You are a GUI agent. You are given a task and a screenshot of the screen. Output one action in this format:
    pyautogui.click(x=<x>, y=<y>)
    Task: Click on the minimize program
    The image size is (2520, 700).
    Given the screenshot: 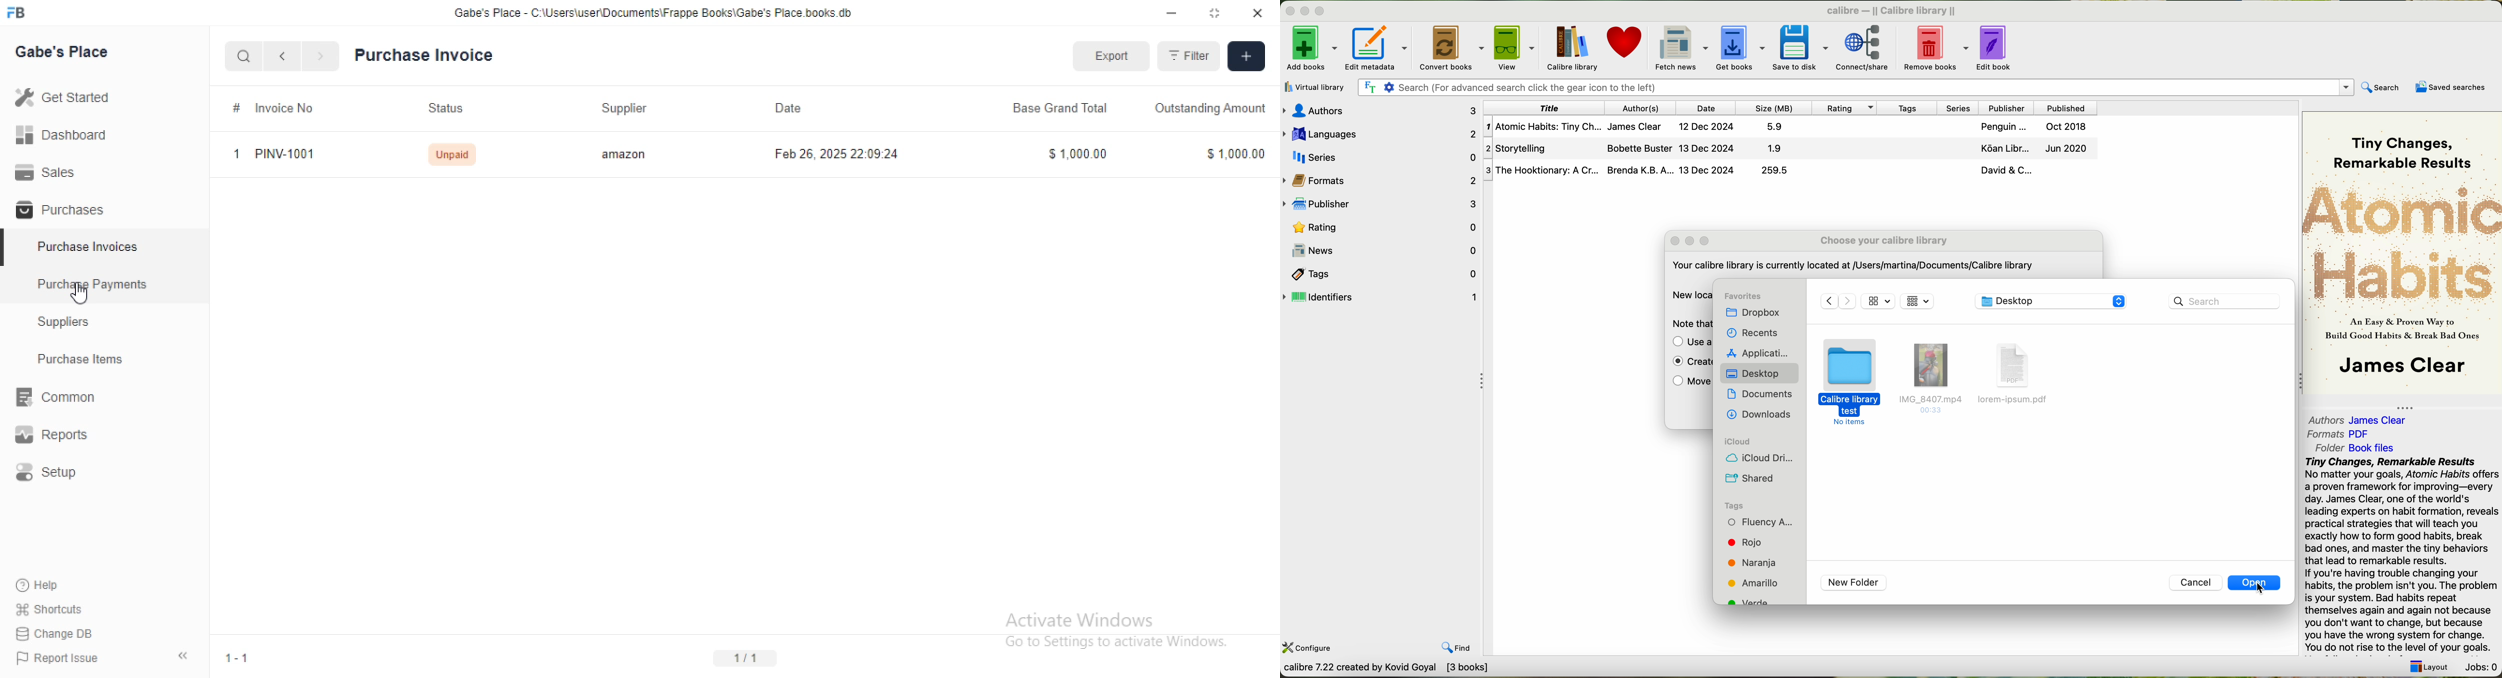 What is the action you would take?
    pyautogui.click(x=1307, y=12)
    